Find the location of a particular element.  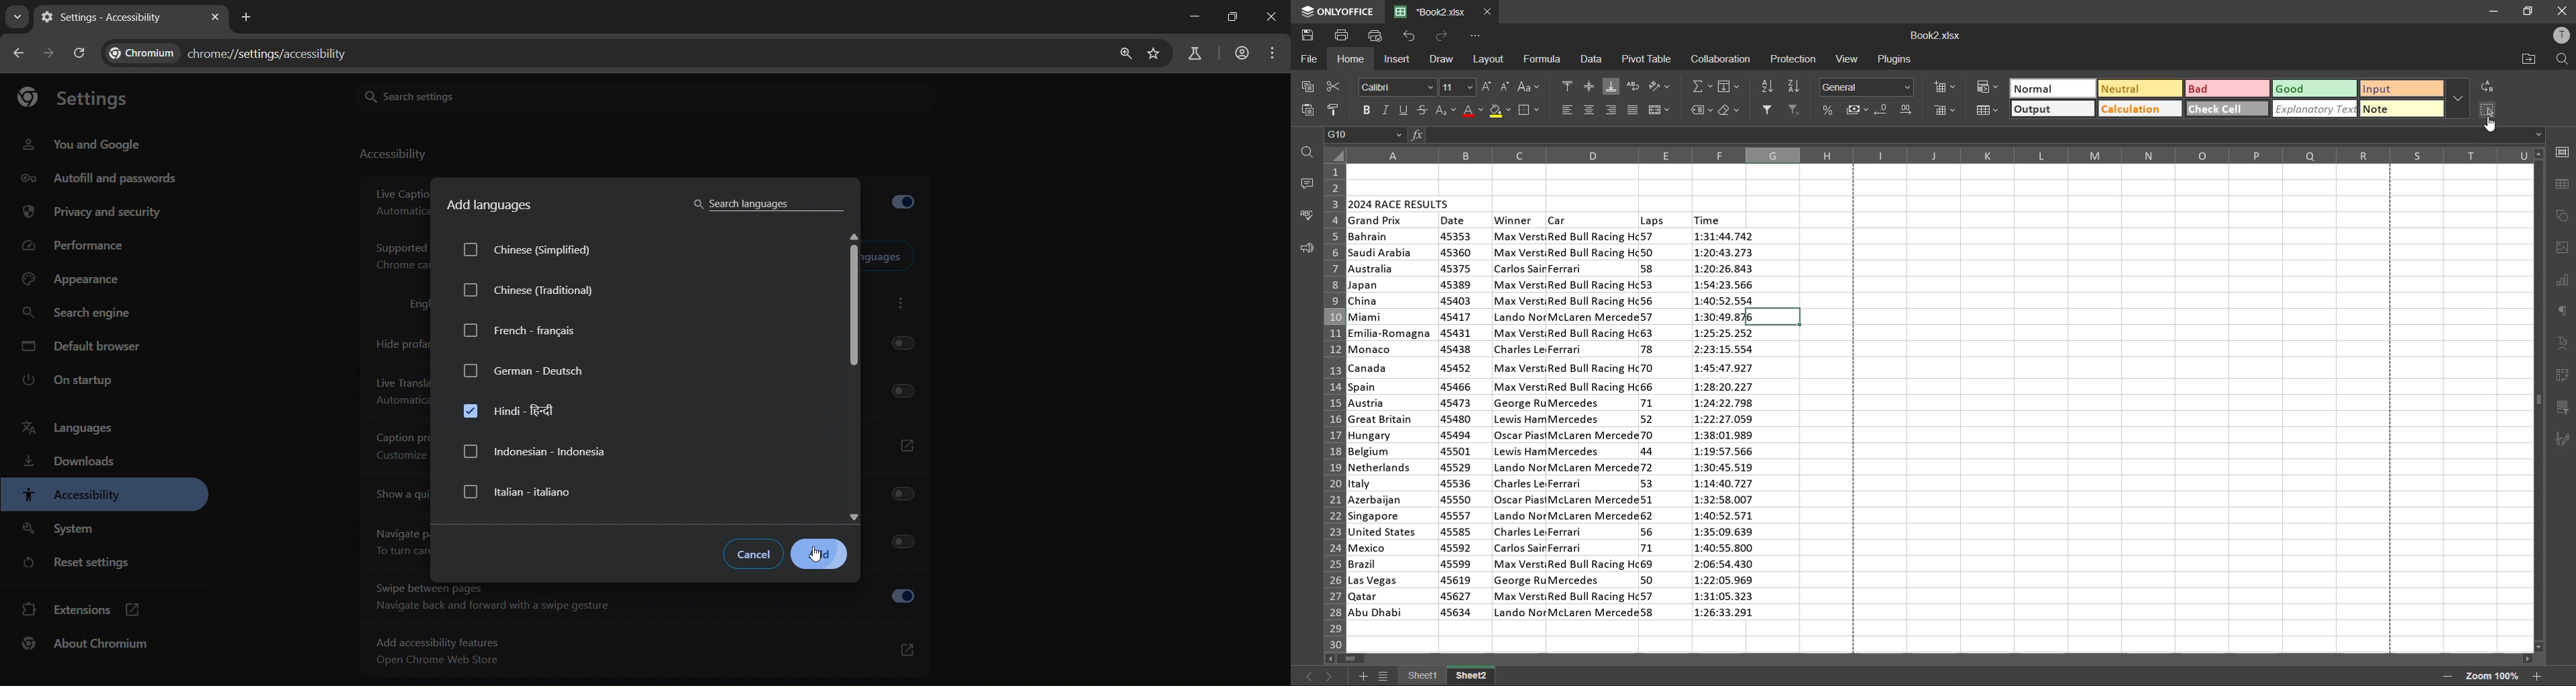

winner is located at coordinates (1515, 220).